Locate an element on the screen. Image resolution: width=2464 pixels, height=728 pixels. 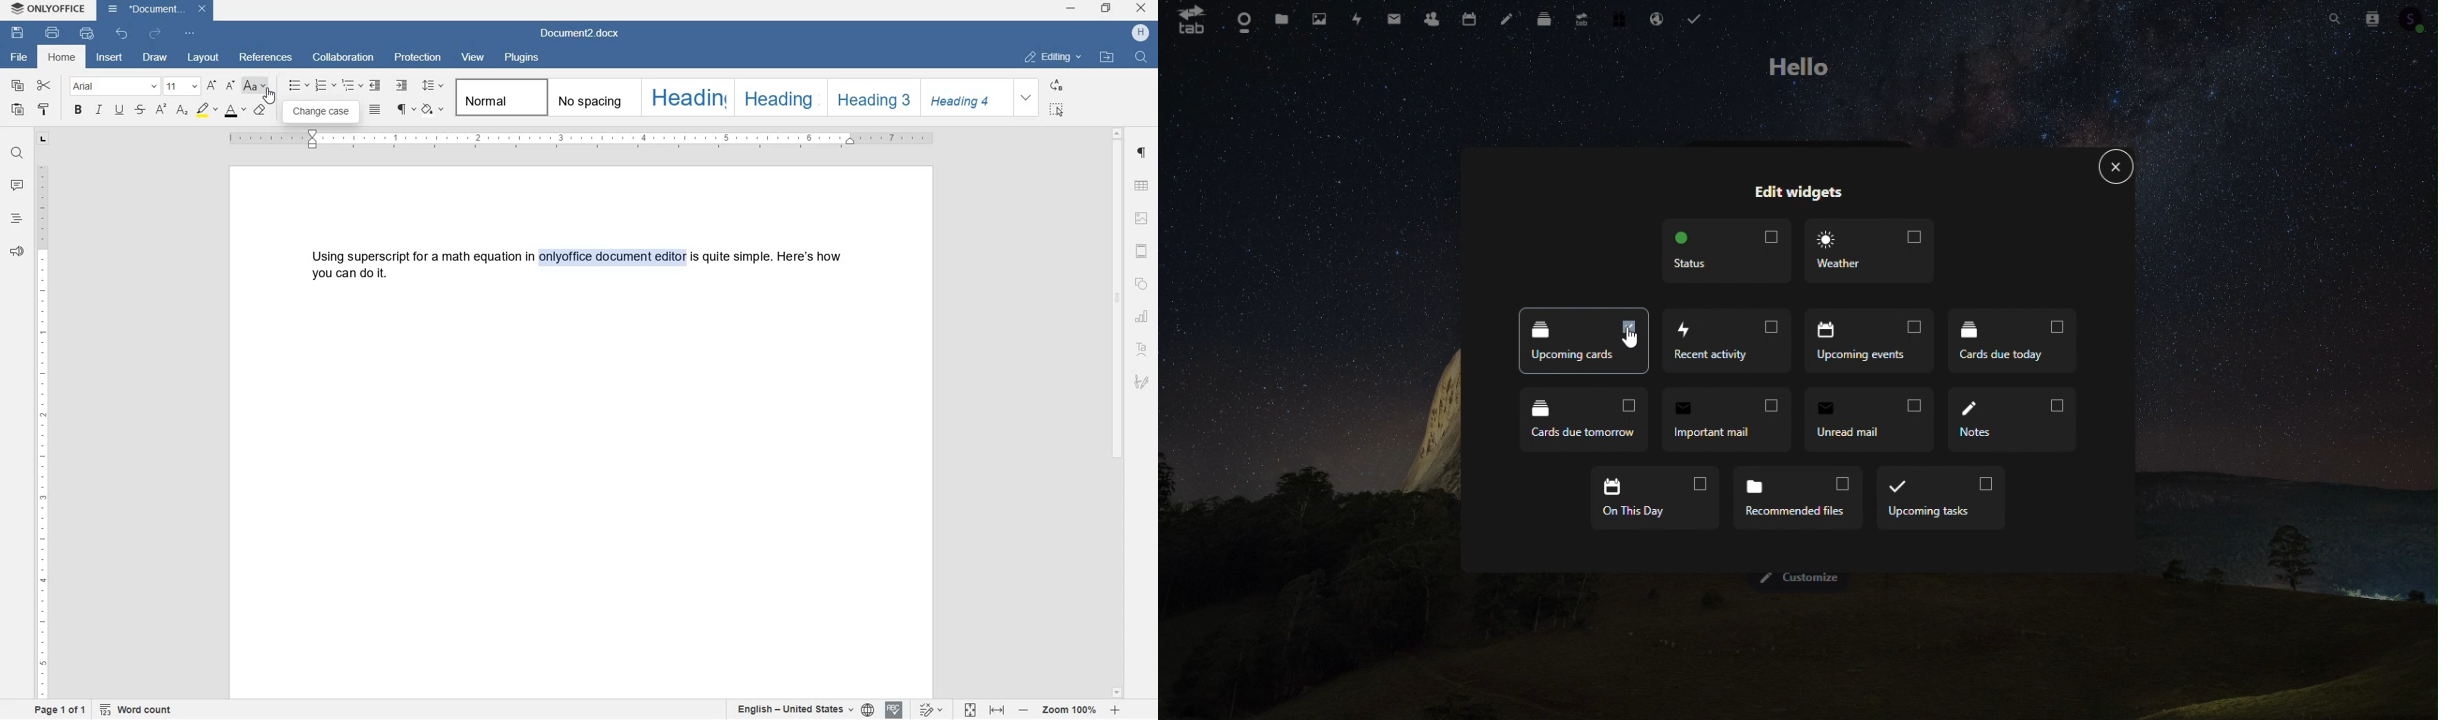
upcoming task is located at coordinates (1942, 500).